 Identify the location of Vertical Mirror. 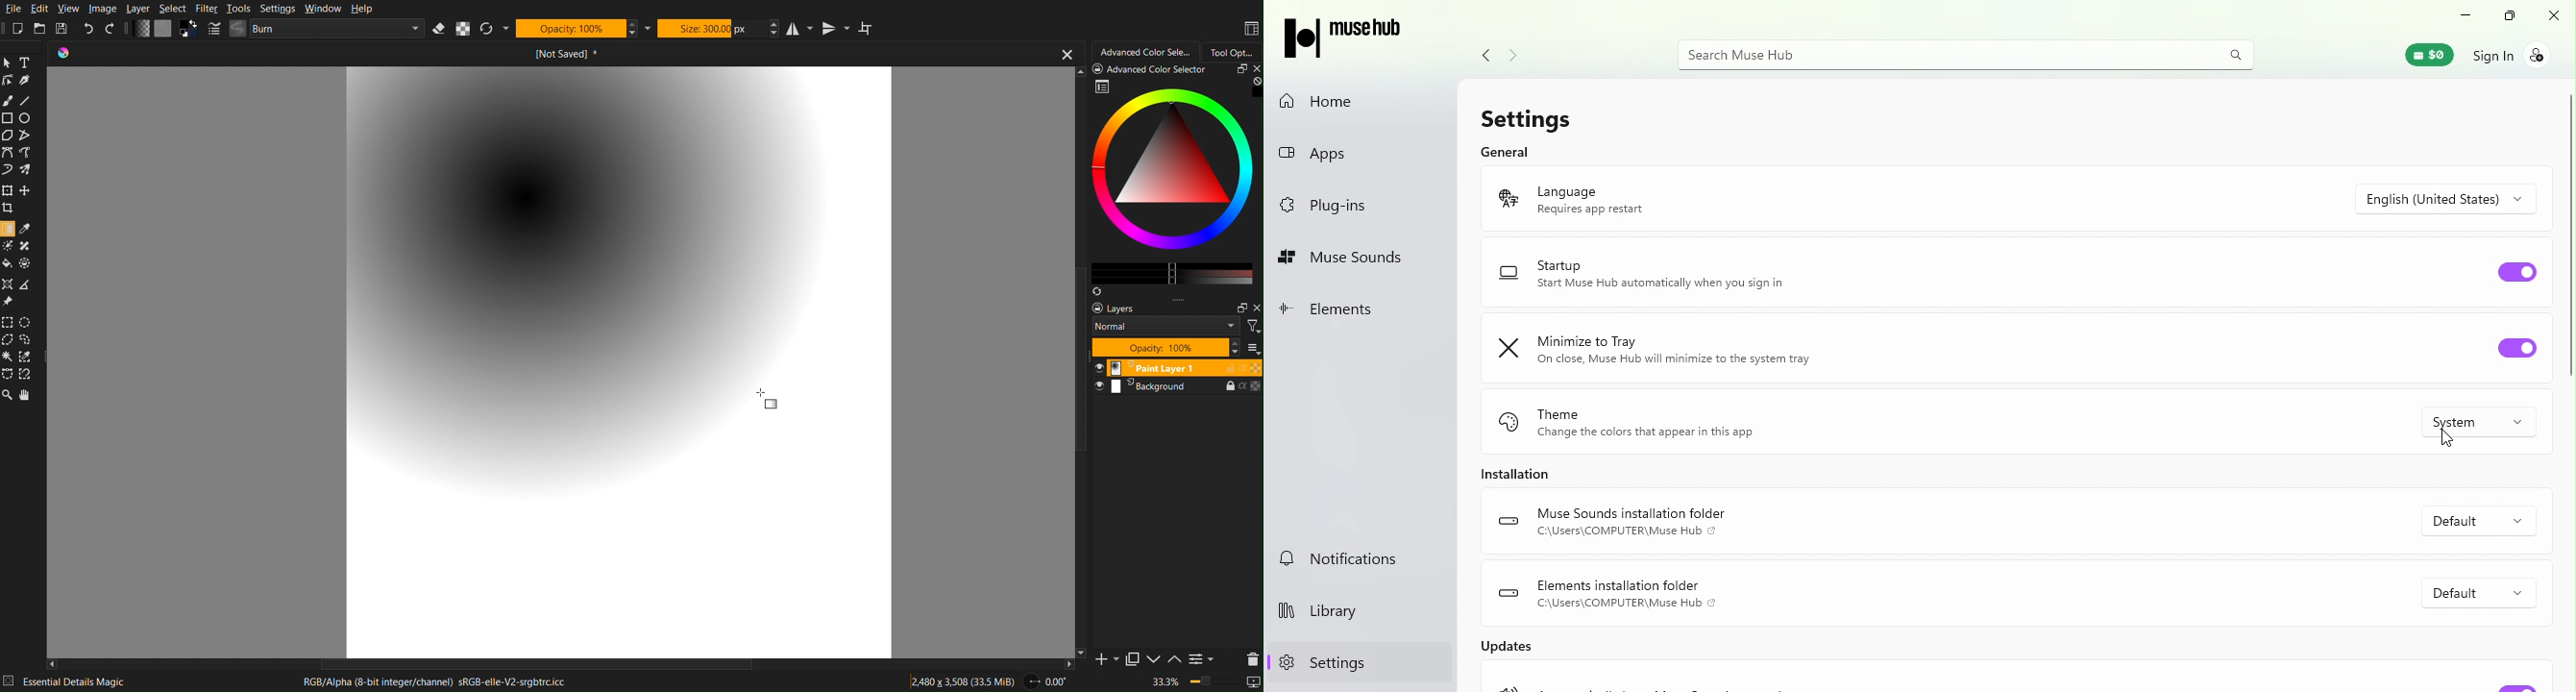
(835, 27).